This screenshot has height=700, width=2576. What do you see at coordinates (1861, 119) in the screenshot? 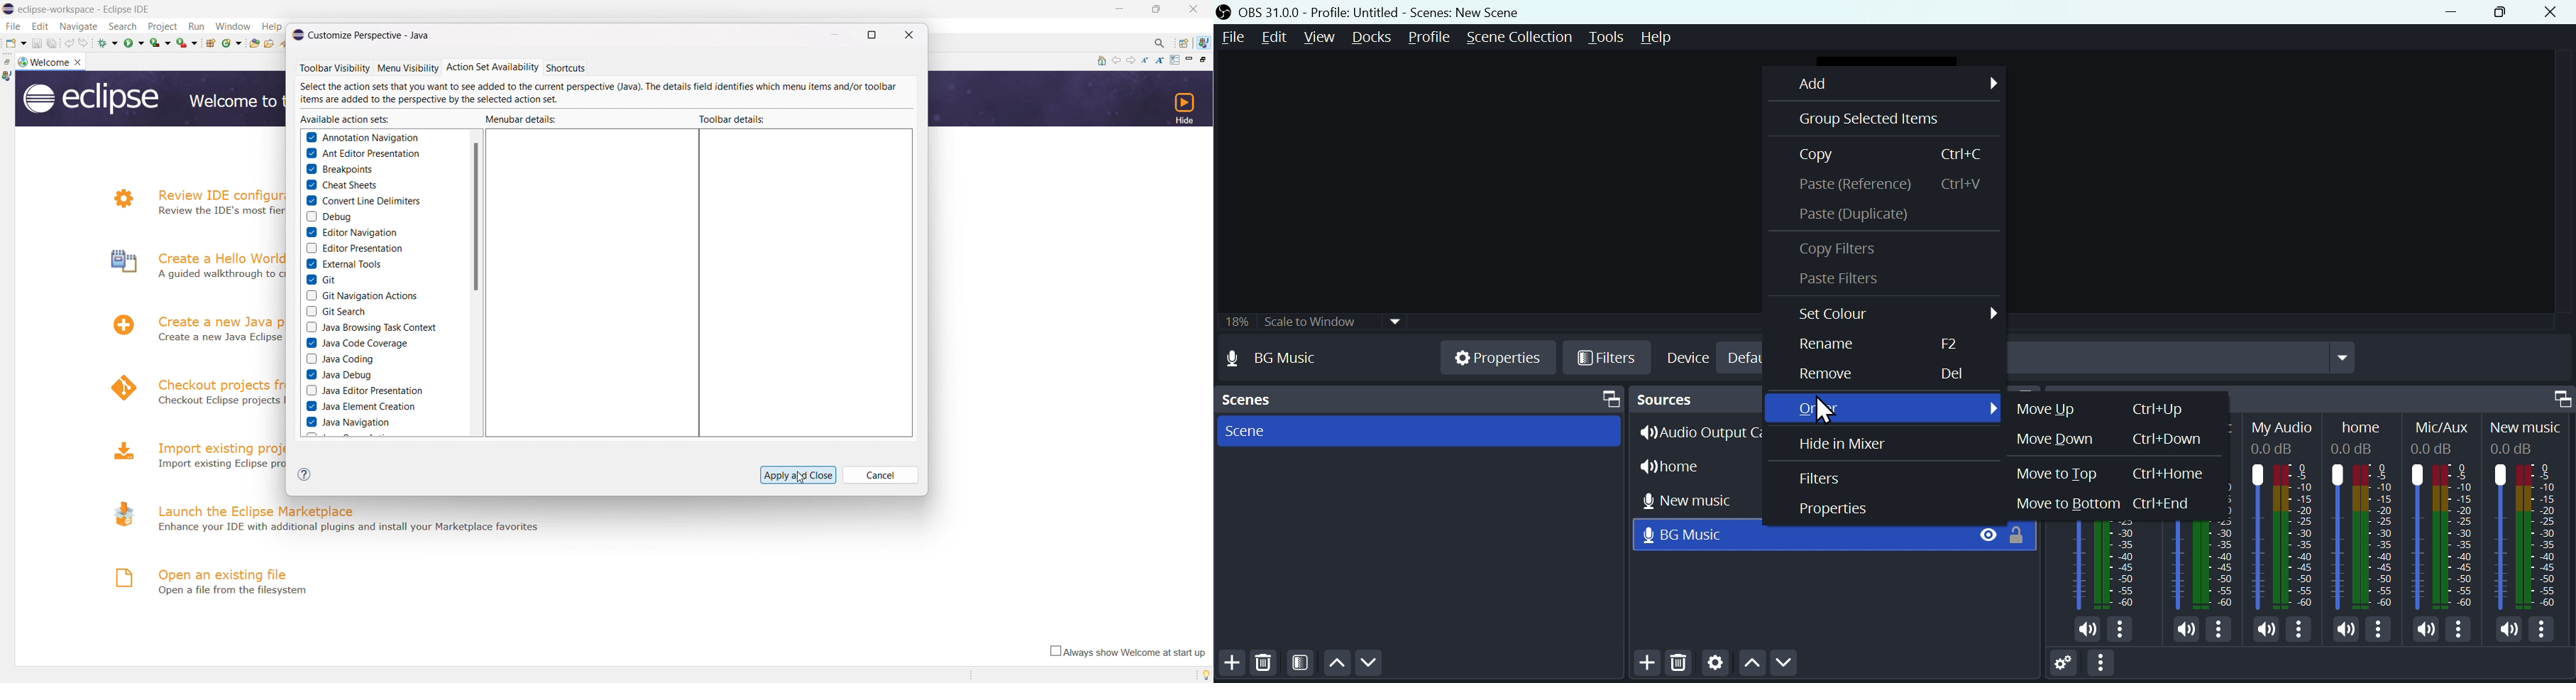
I see `Group selected items` at bounding box center [1861, 119].